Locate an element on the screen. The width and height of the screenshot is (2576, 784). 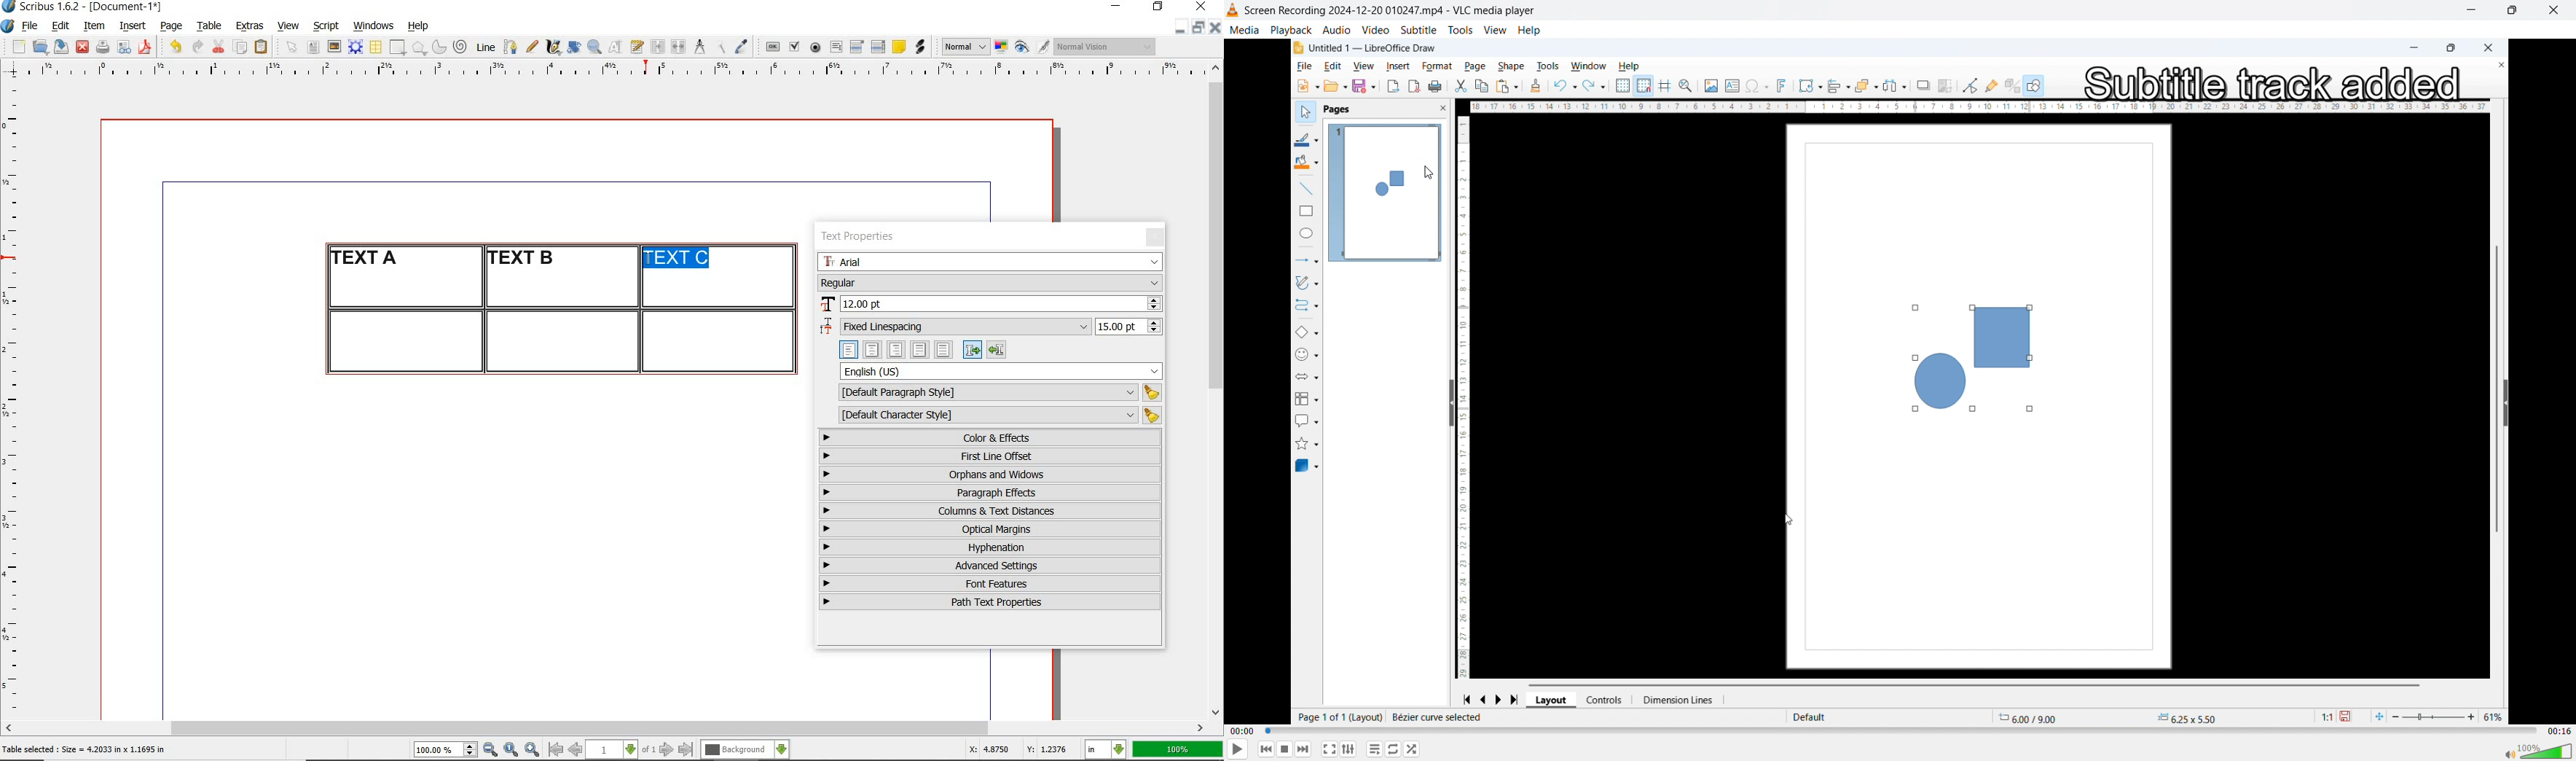
cursor position-6.00/9.00 is located at coordinates (2034, 716).